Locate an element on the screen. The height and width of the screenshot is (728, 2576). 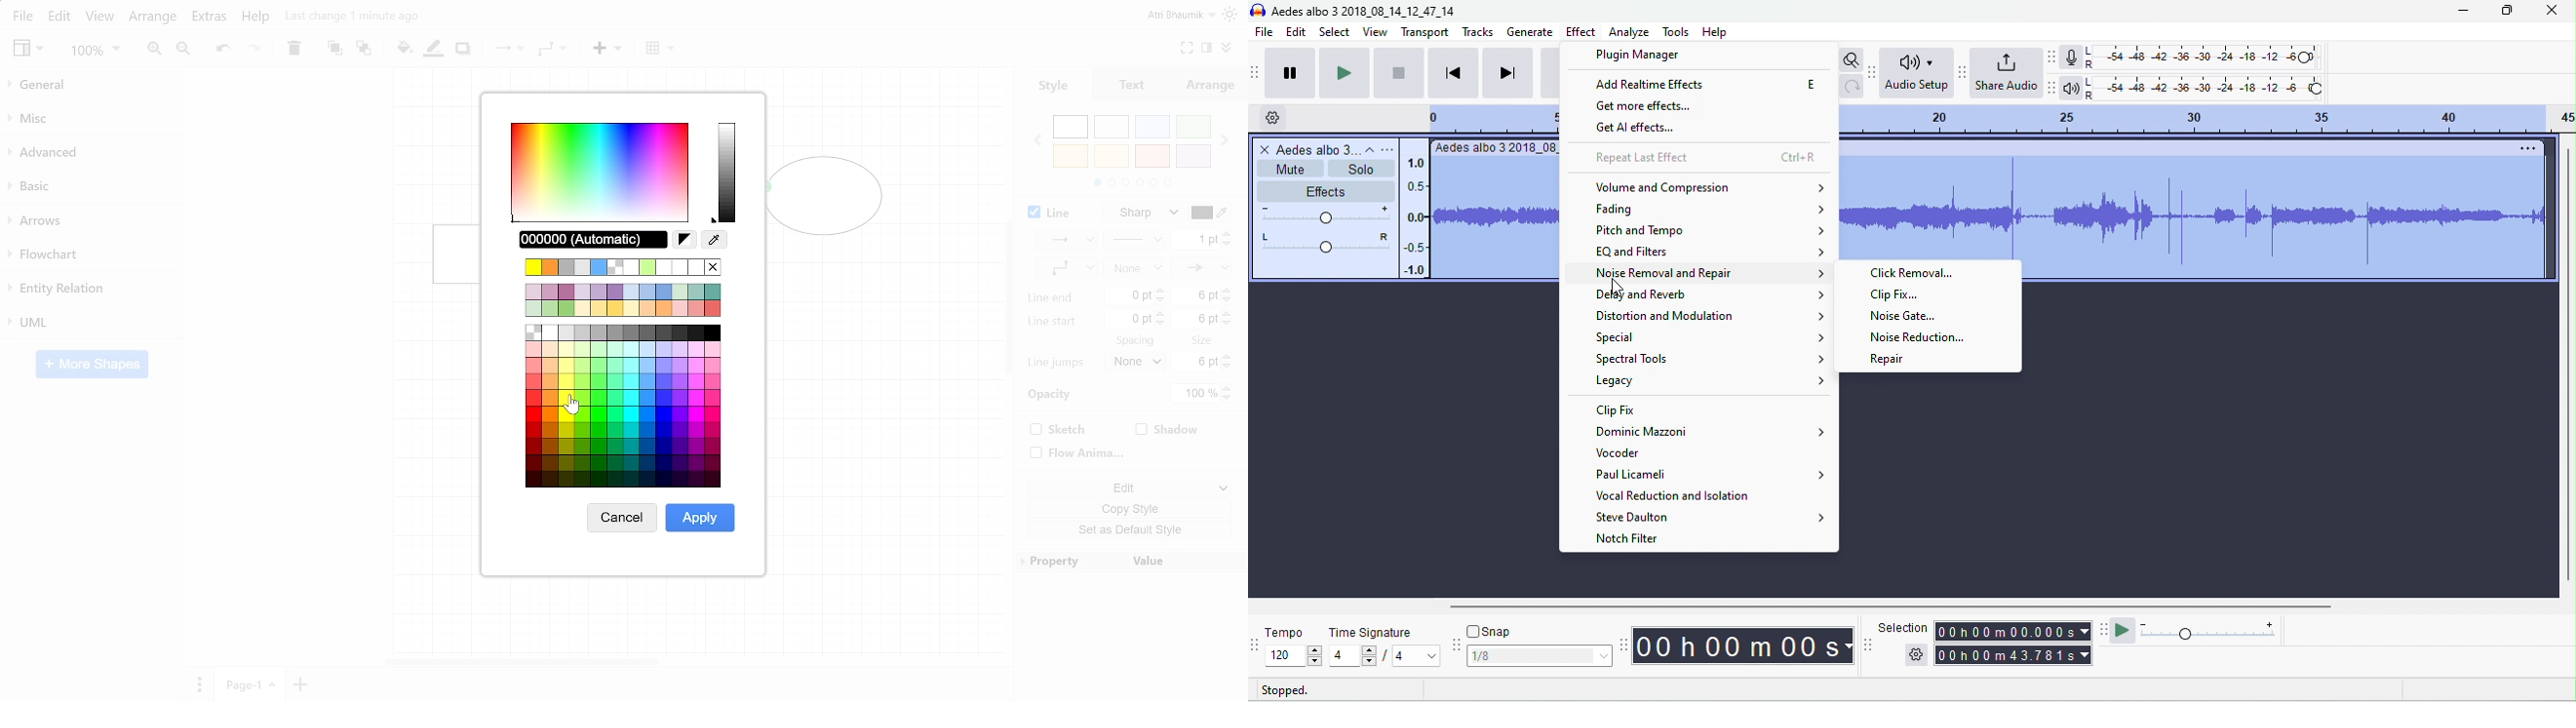
paul licameli is located at coordinates (1712, 474).